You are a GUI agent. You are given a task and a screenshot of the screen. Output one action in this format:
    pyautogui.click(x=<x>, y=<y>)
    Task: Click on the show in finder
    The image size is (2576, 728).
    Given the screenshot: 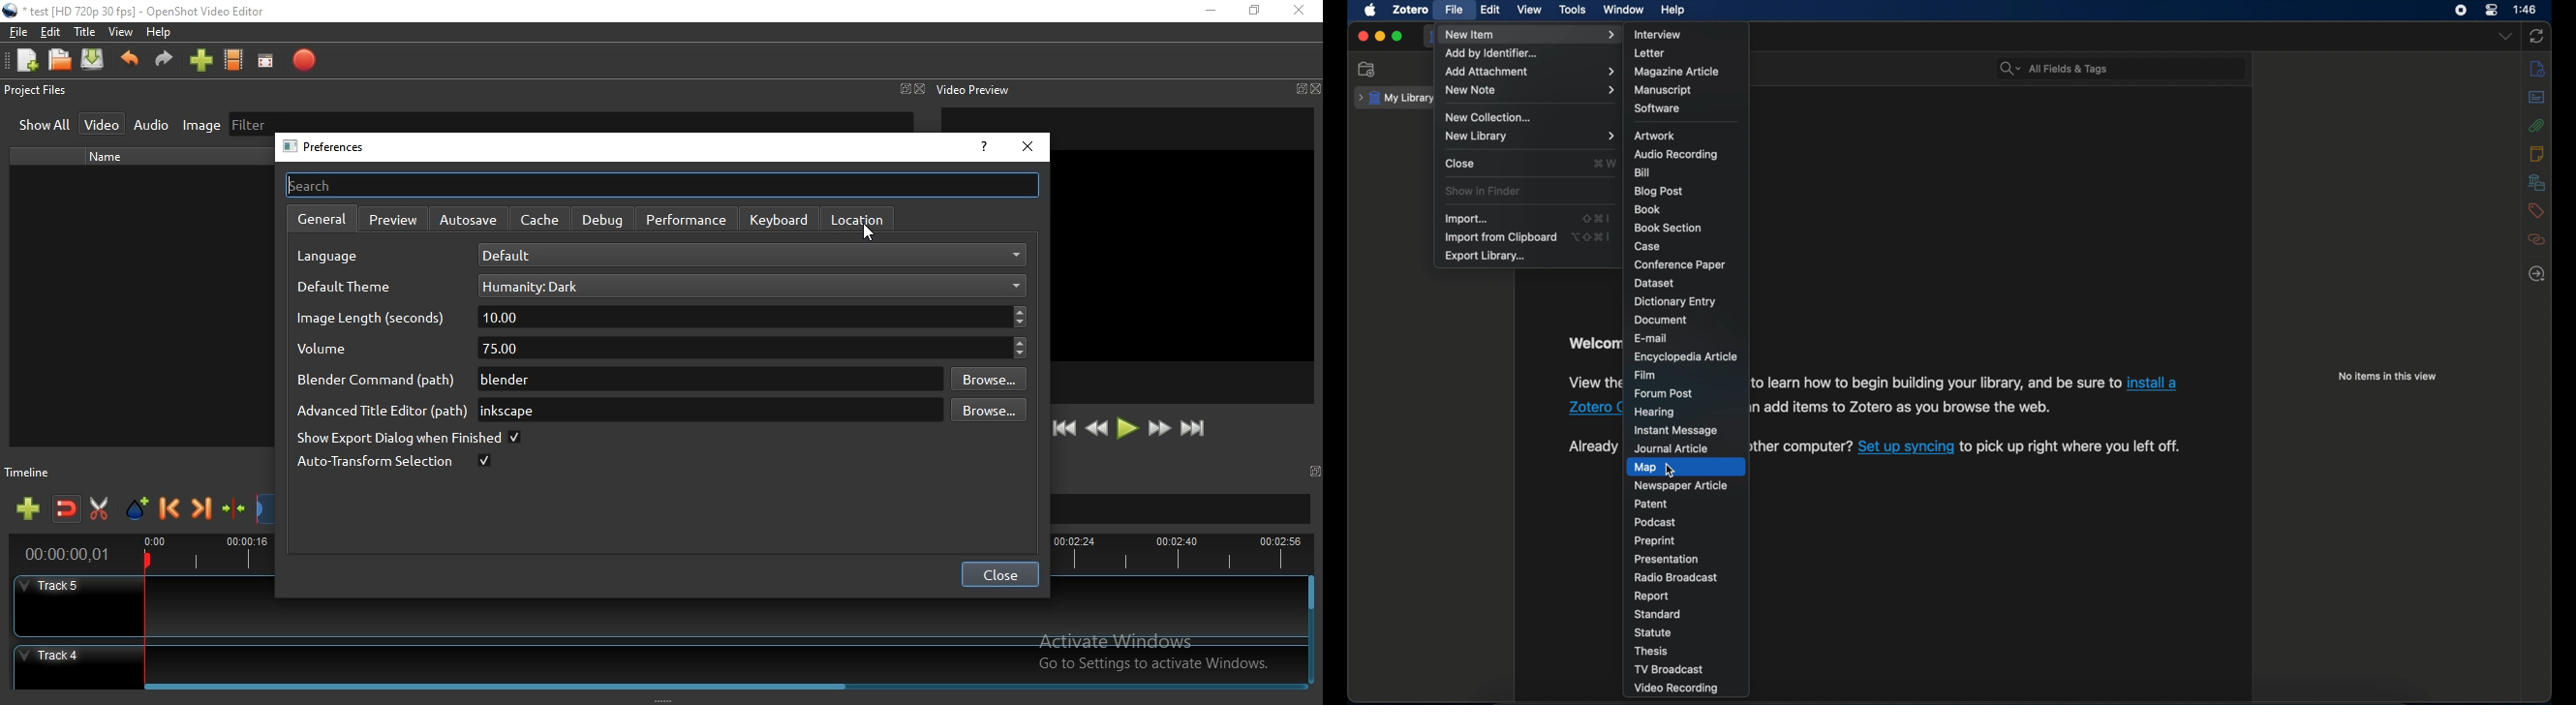 What is the action you would take?
    pyautogui.click(x=1483, y=191)
    